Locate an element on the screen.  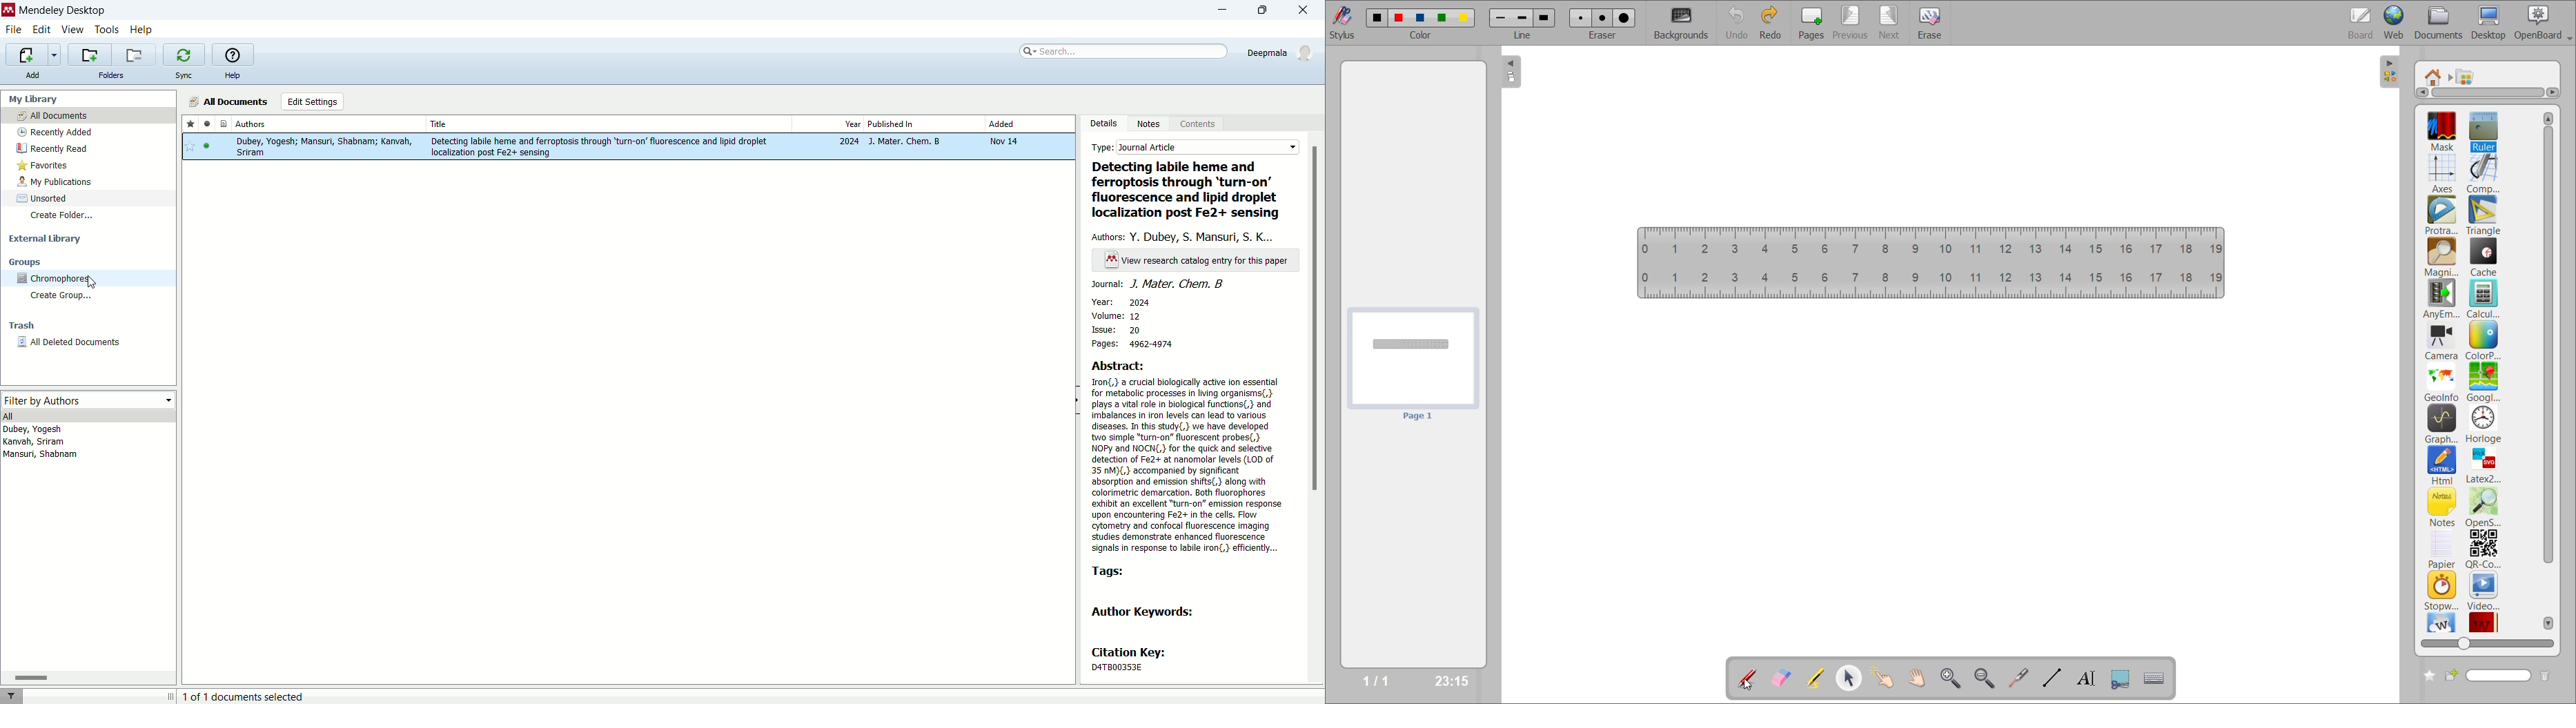
add is located at coordinates (34, 75).